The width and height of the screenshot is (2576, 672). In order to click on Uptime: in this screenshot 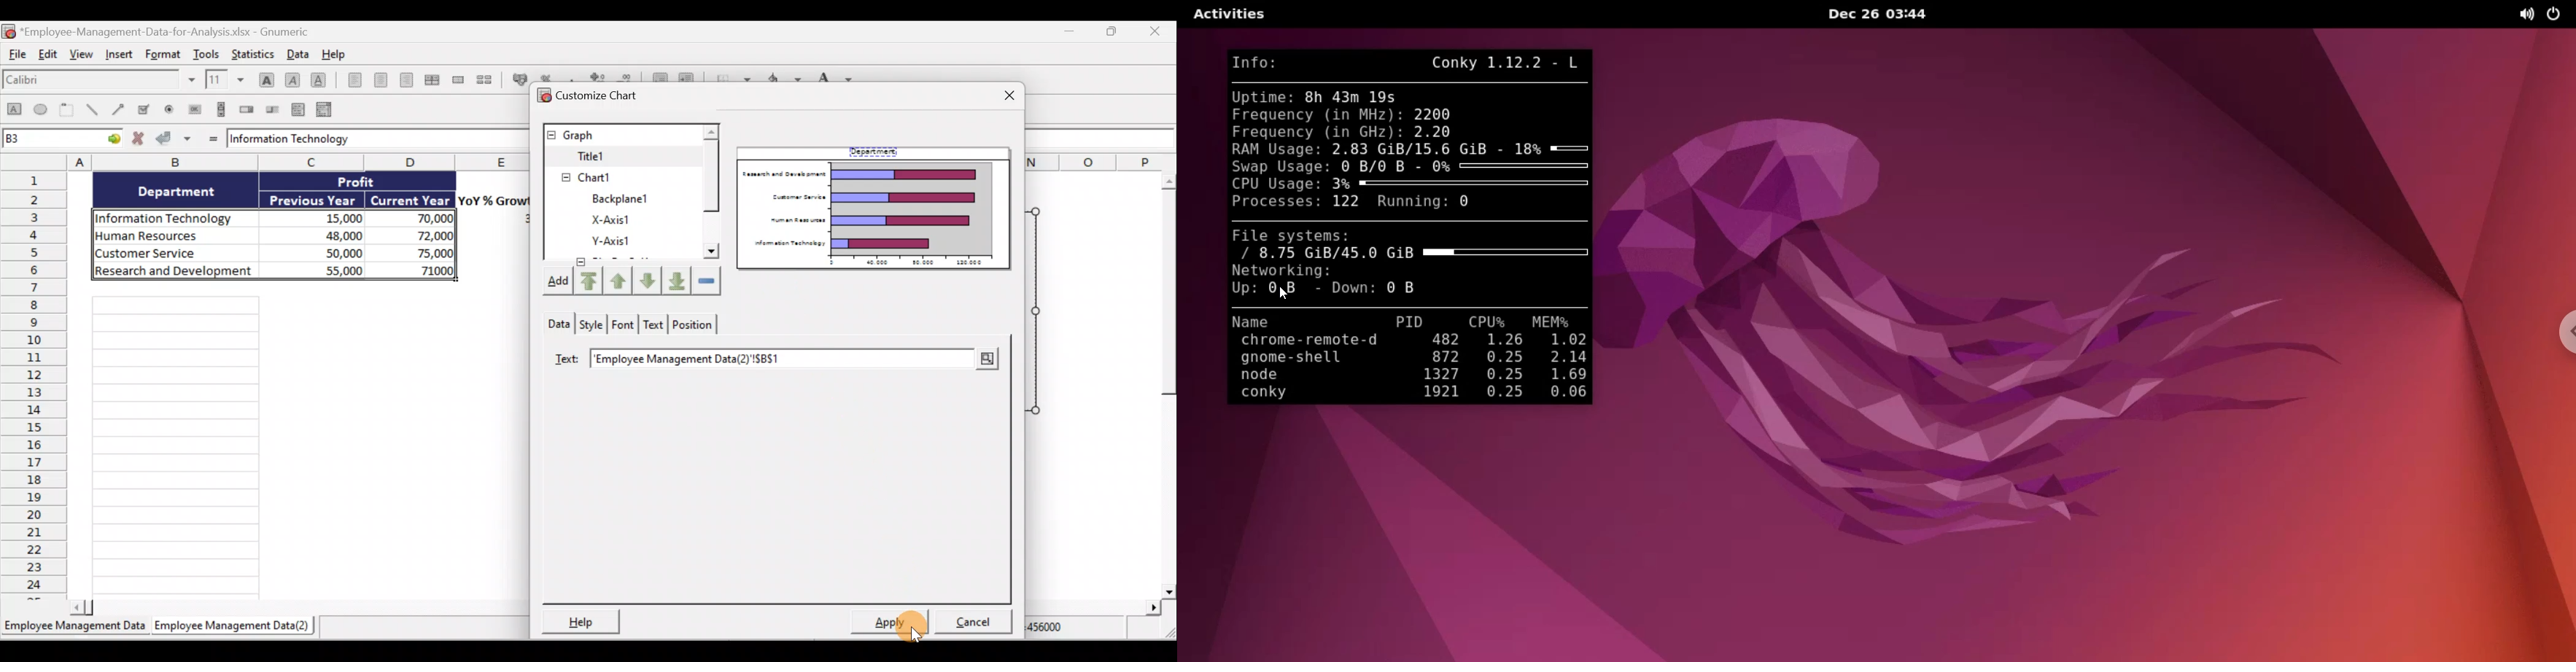, I will do `click(1264, 96)`.